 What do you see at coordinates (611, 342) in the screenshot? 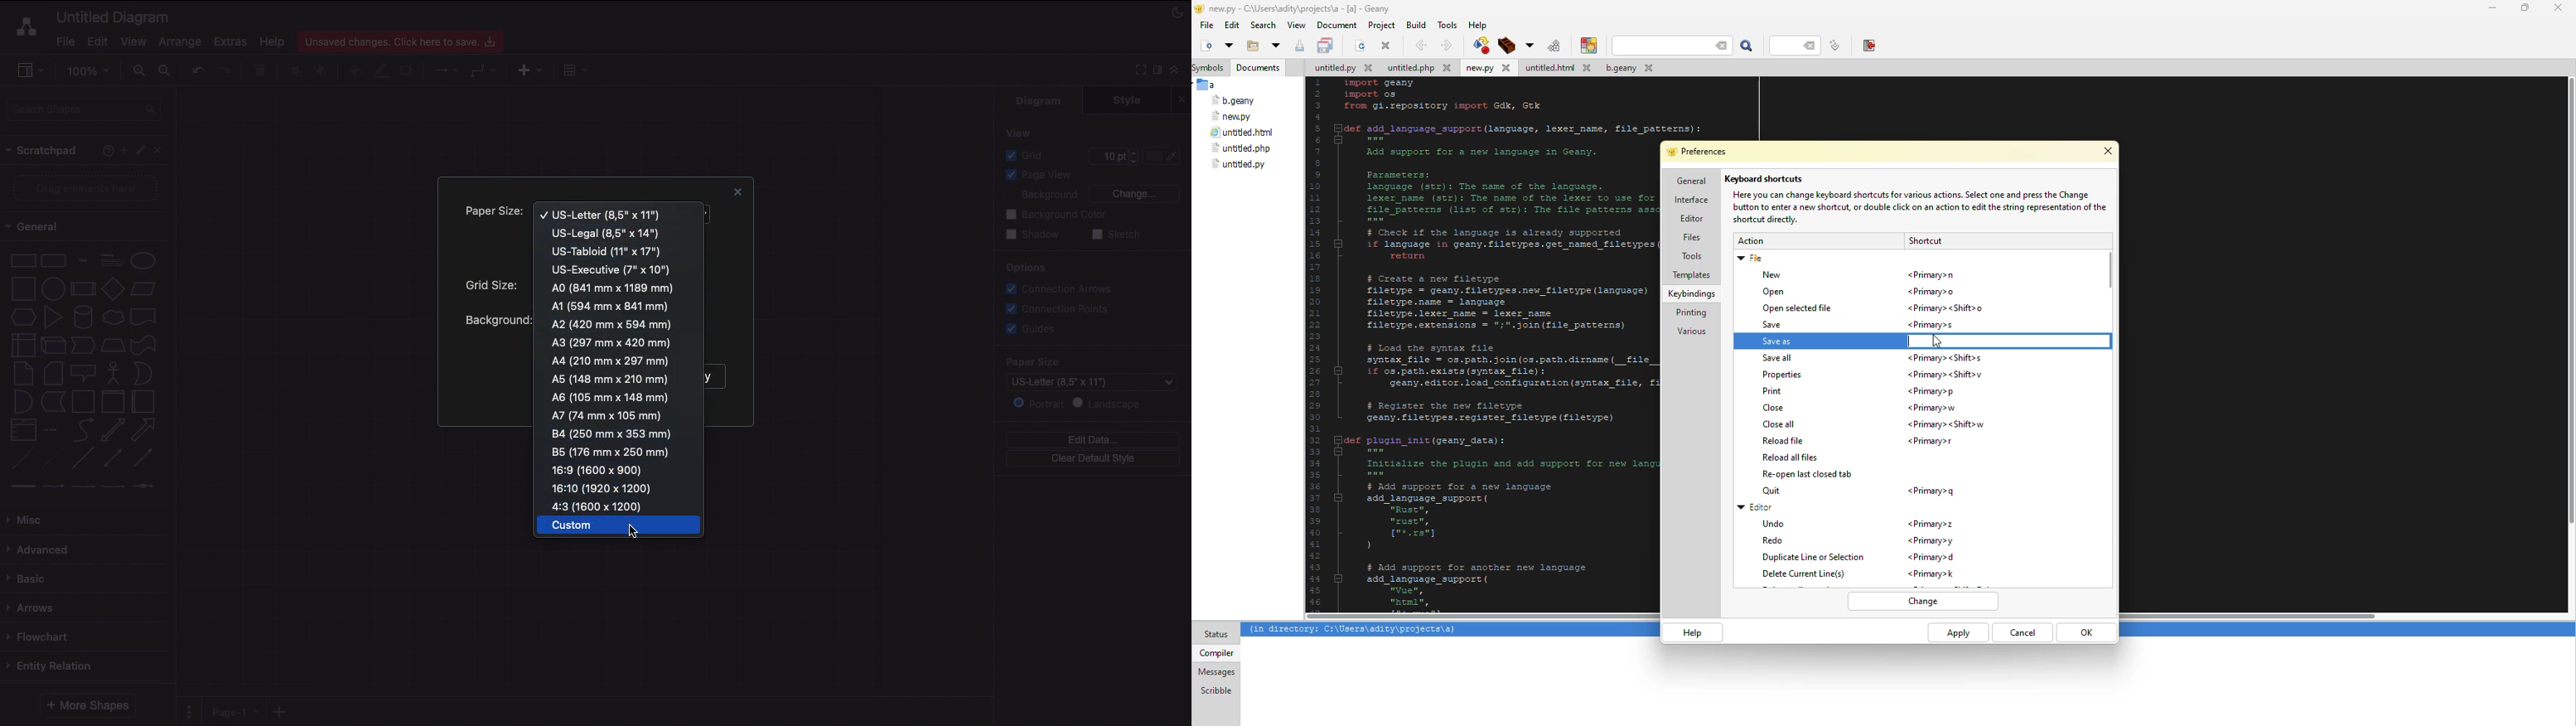
I see `A3` at bounding box center [611, 342].